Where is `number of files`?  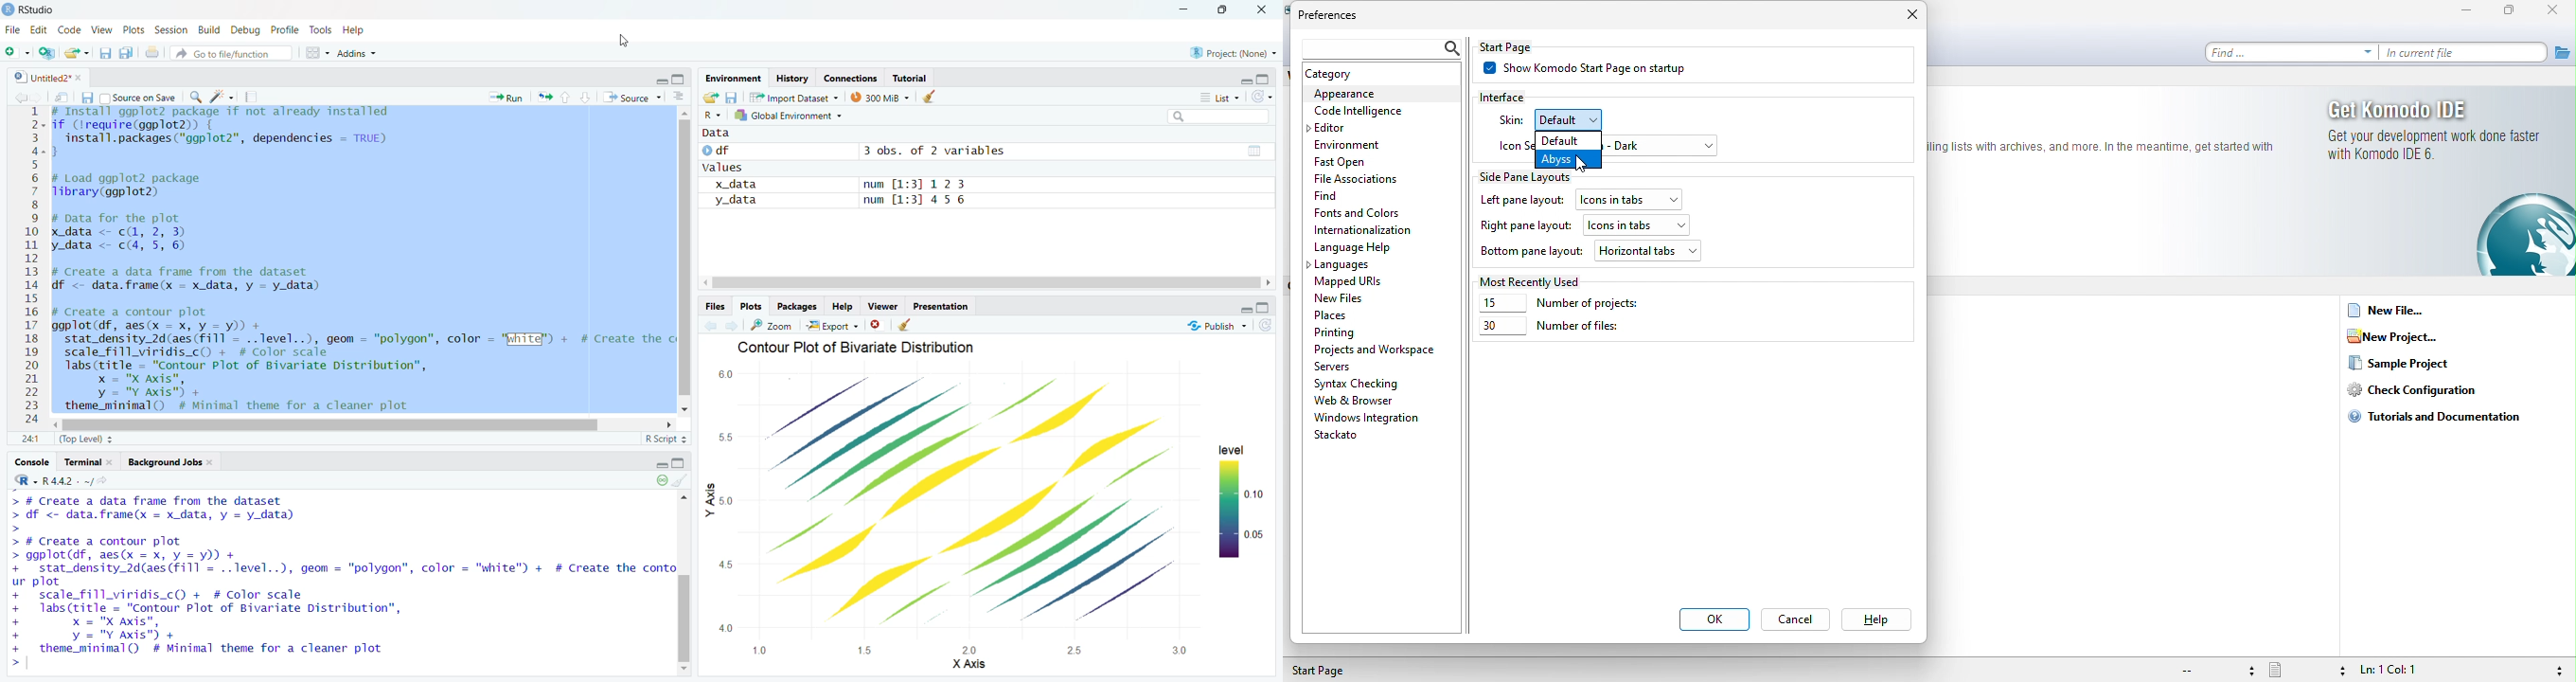 number of files is located at coordinates (1550, 330).